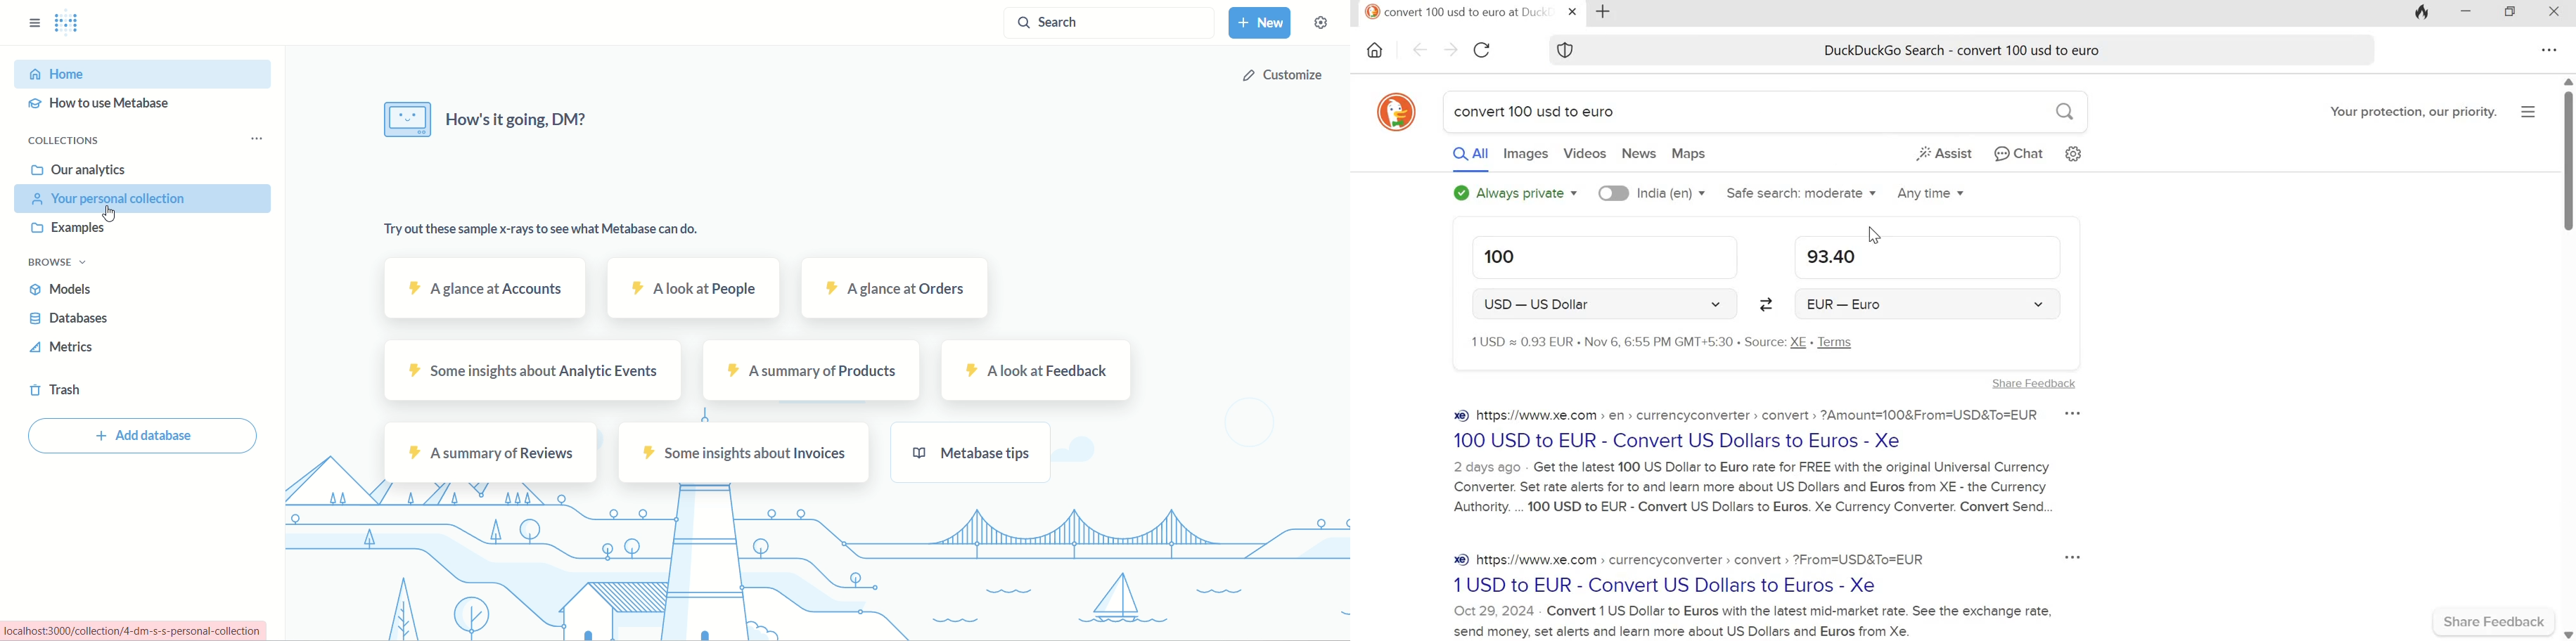  Describe the element at coordinates (1942, 152) in the screenshot. I see `Generate a short answer from the web` at that location.